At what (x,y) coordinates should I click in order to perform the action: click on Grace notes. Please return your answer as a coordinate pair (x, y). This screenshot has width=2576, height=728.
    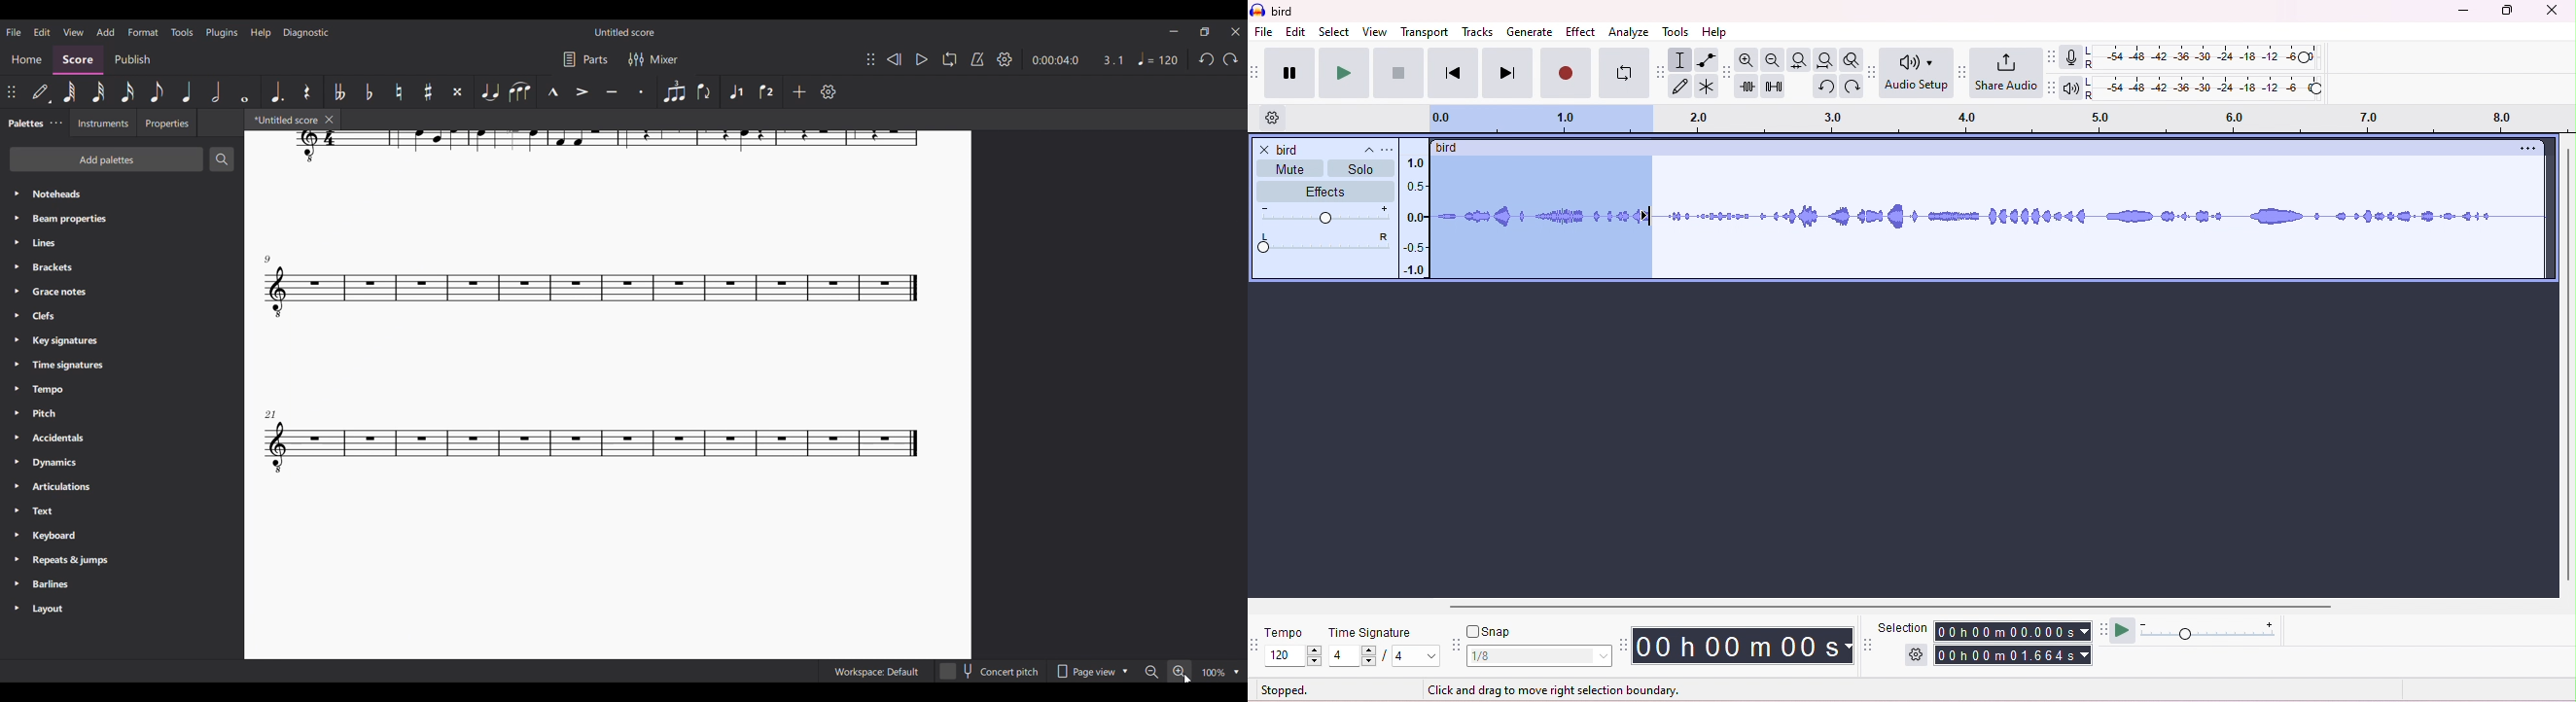
    Looking at the image, I should click on (122, 292).